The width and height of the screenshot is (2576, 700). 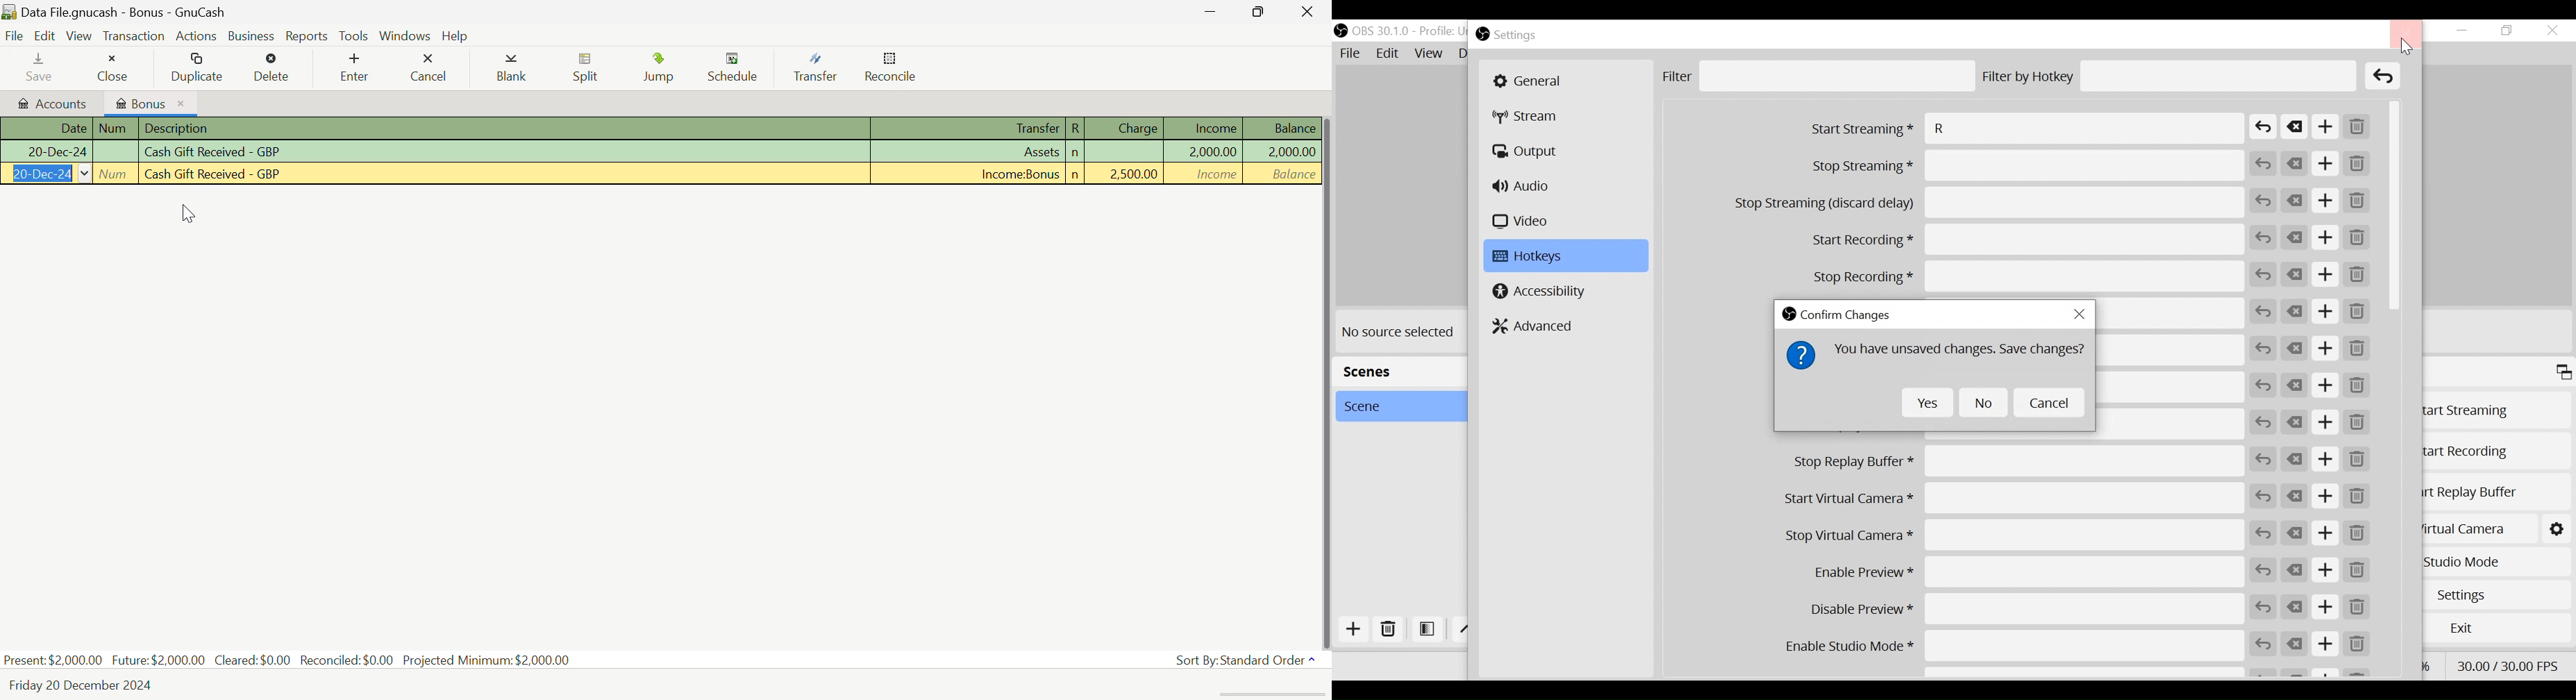 I want to click on Accessibility, so click(x=1540, y=292).